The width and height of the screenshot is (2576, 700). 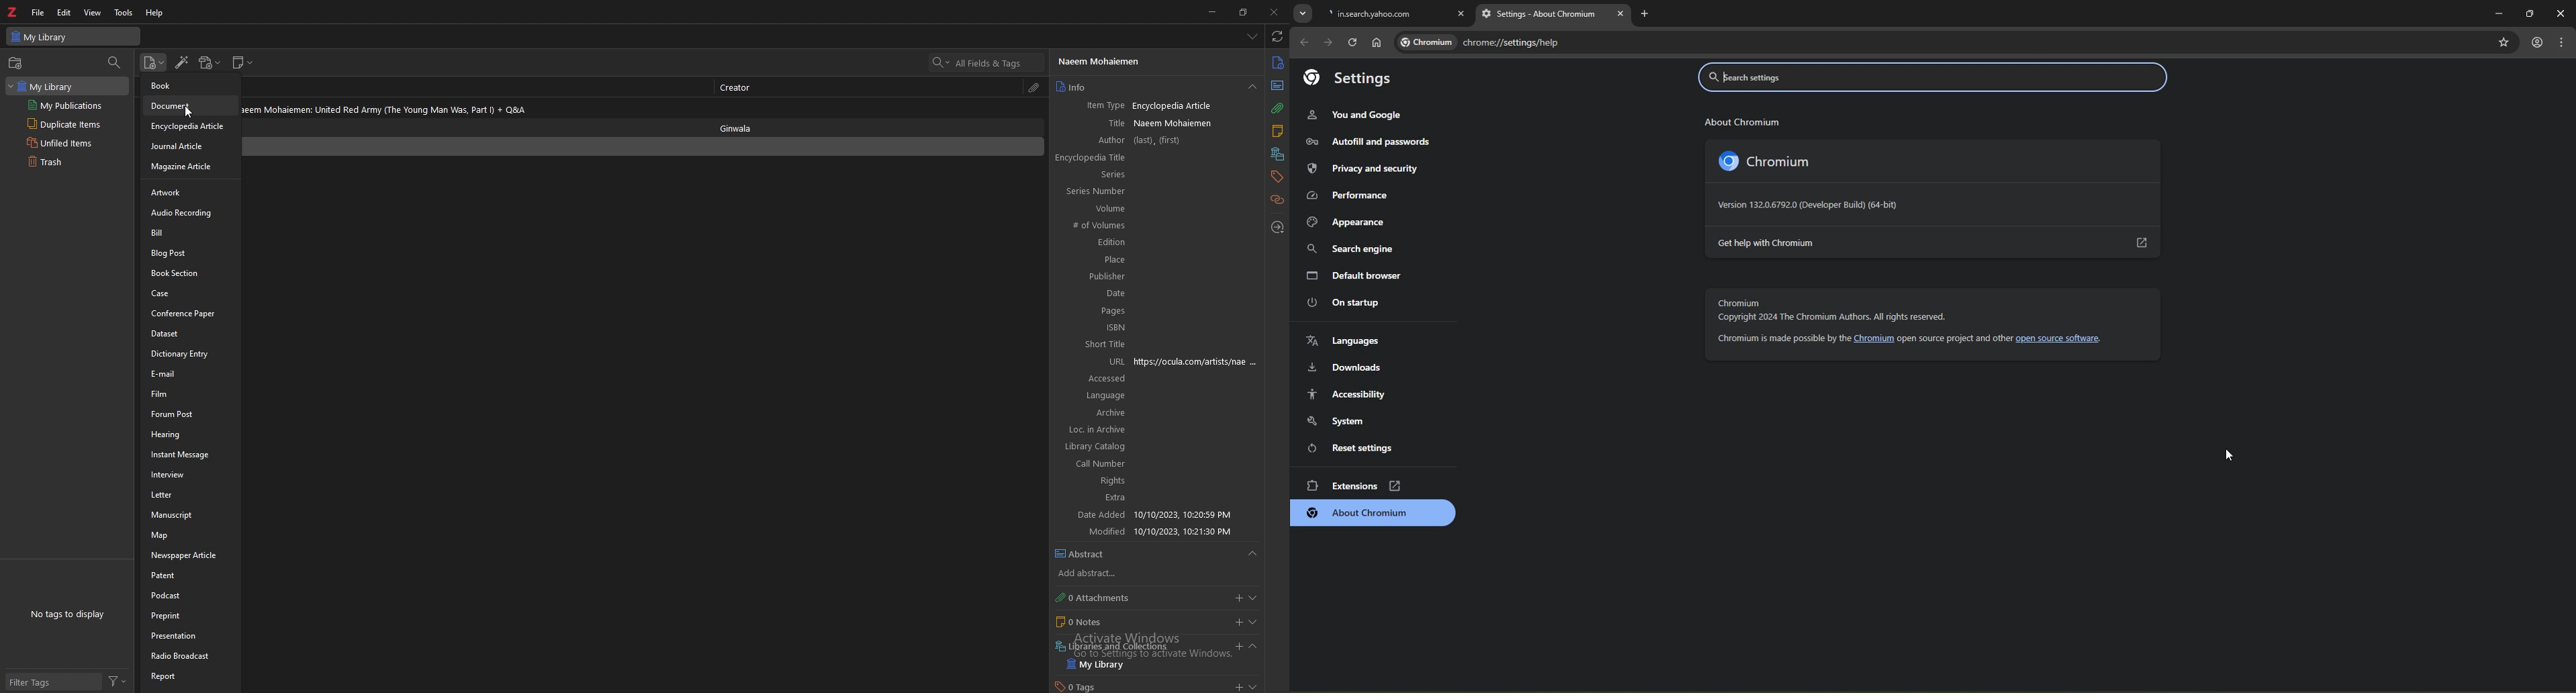 What do you see at coordinates (2235, 455) in the screenshot?
I see `Cursor` at bounding box center [2235, 455].